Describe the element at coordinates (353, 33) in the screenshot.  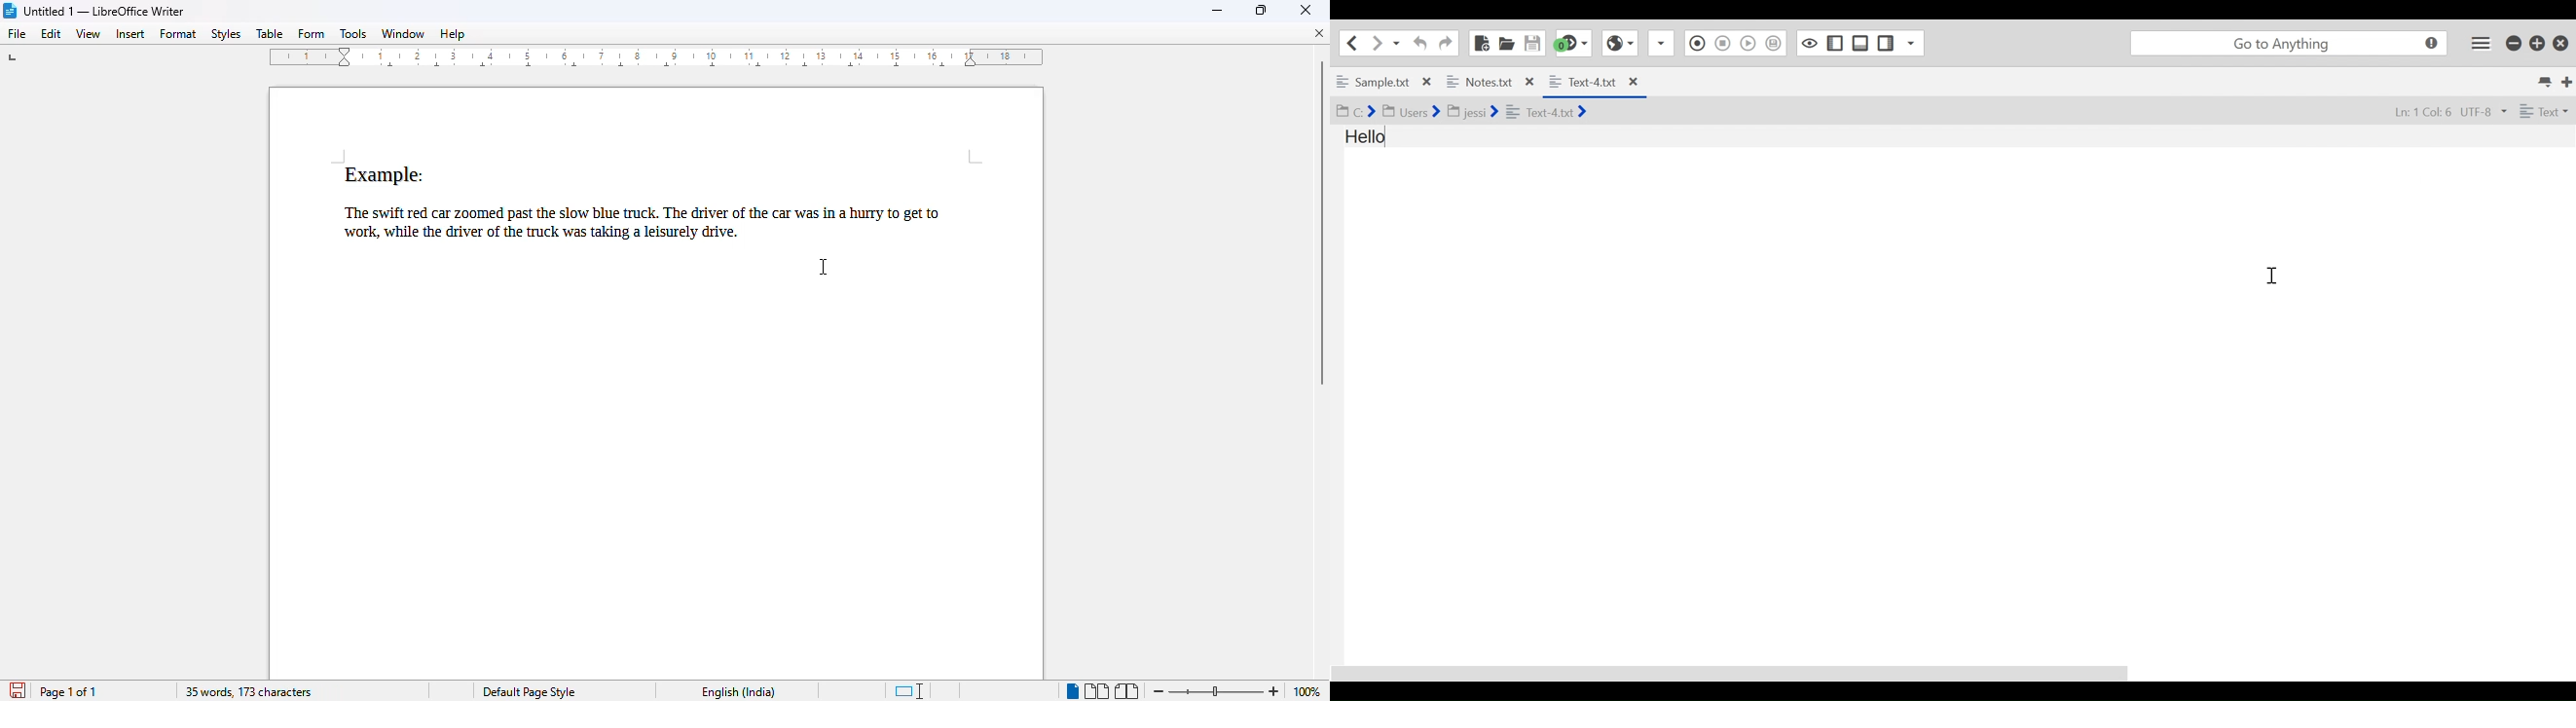
I see `tools` at that location.